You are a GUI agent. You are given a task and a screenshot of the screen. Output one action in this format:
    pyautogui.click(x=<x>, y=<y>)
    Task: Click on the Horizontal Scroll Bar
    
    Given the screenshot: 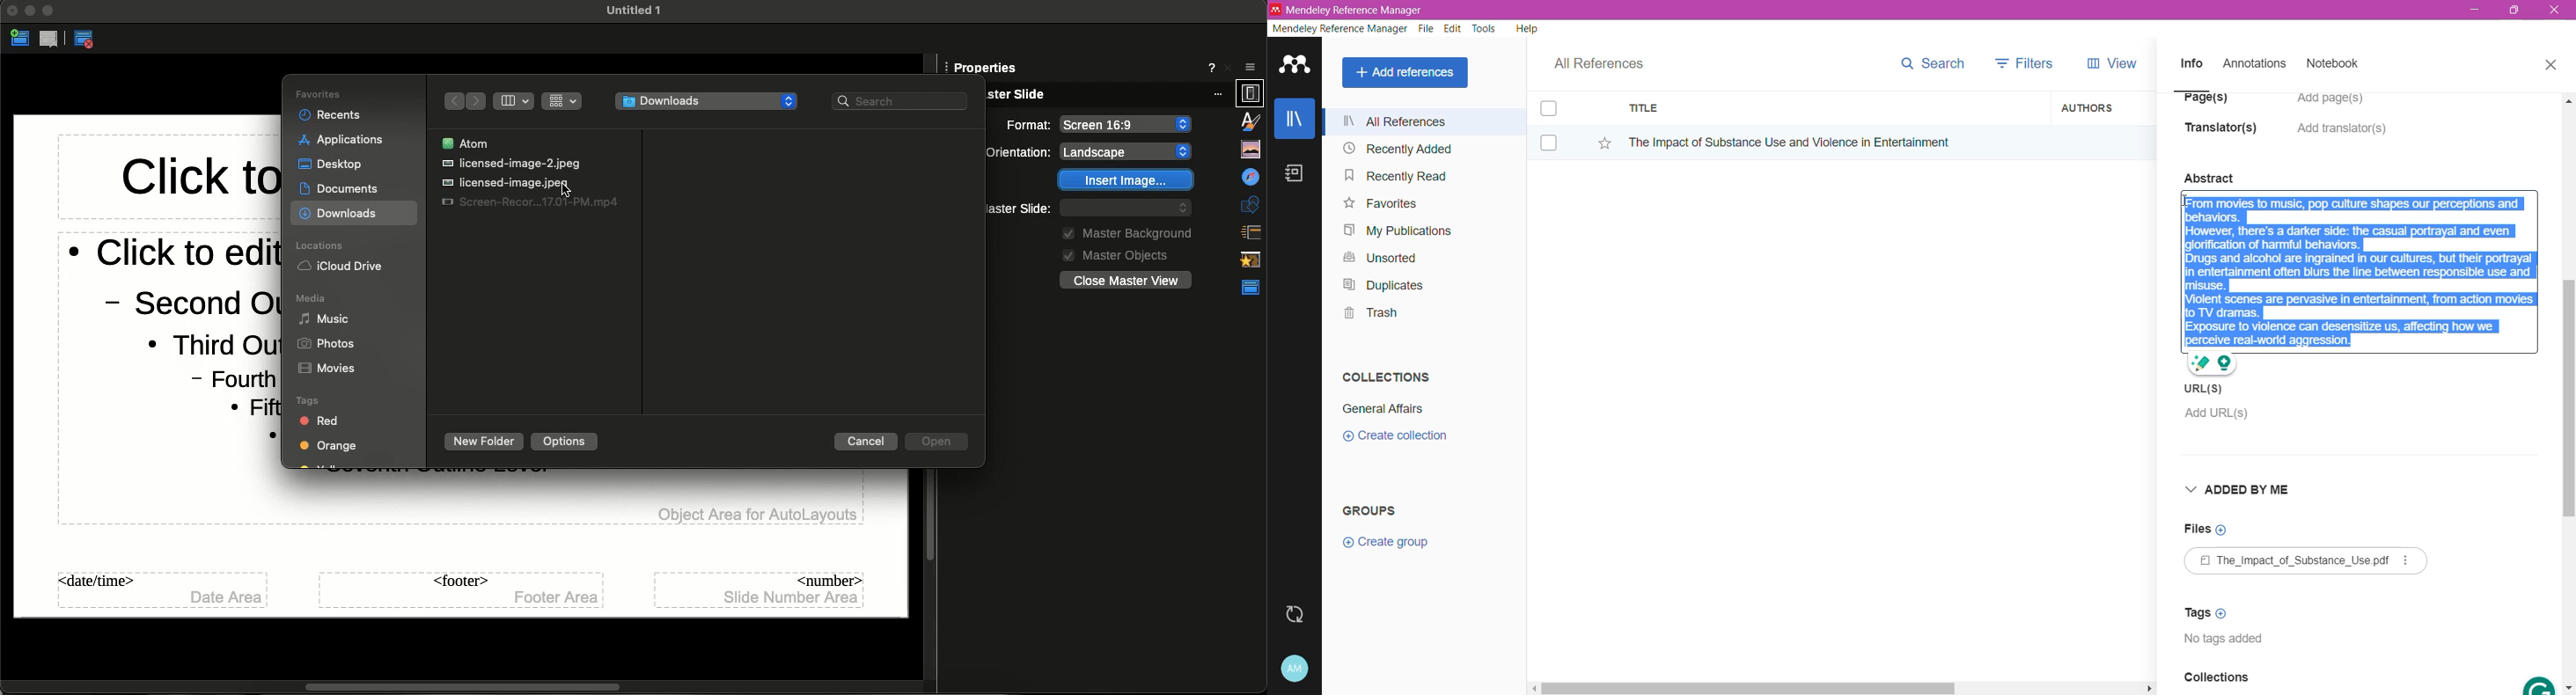 What is the action you would take?
    pyautogui.click(x=1841, y=687)
    